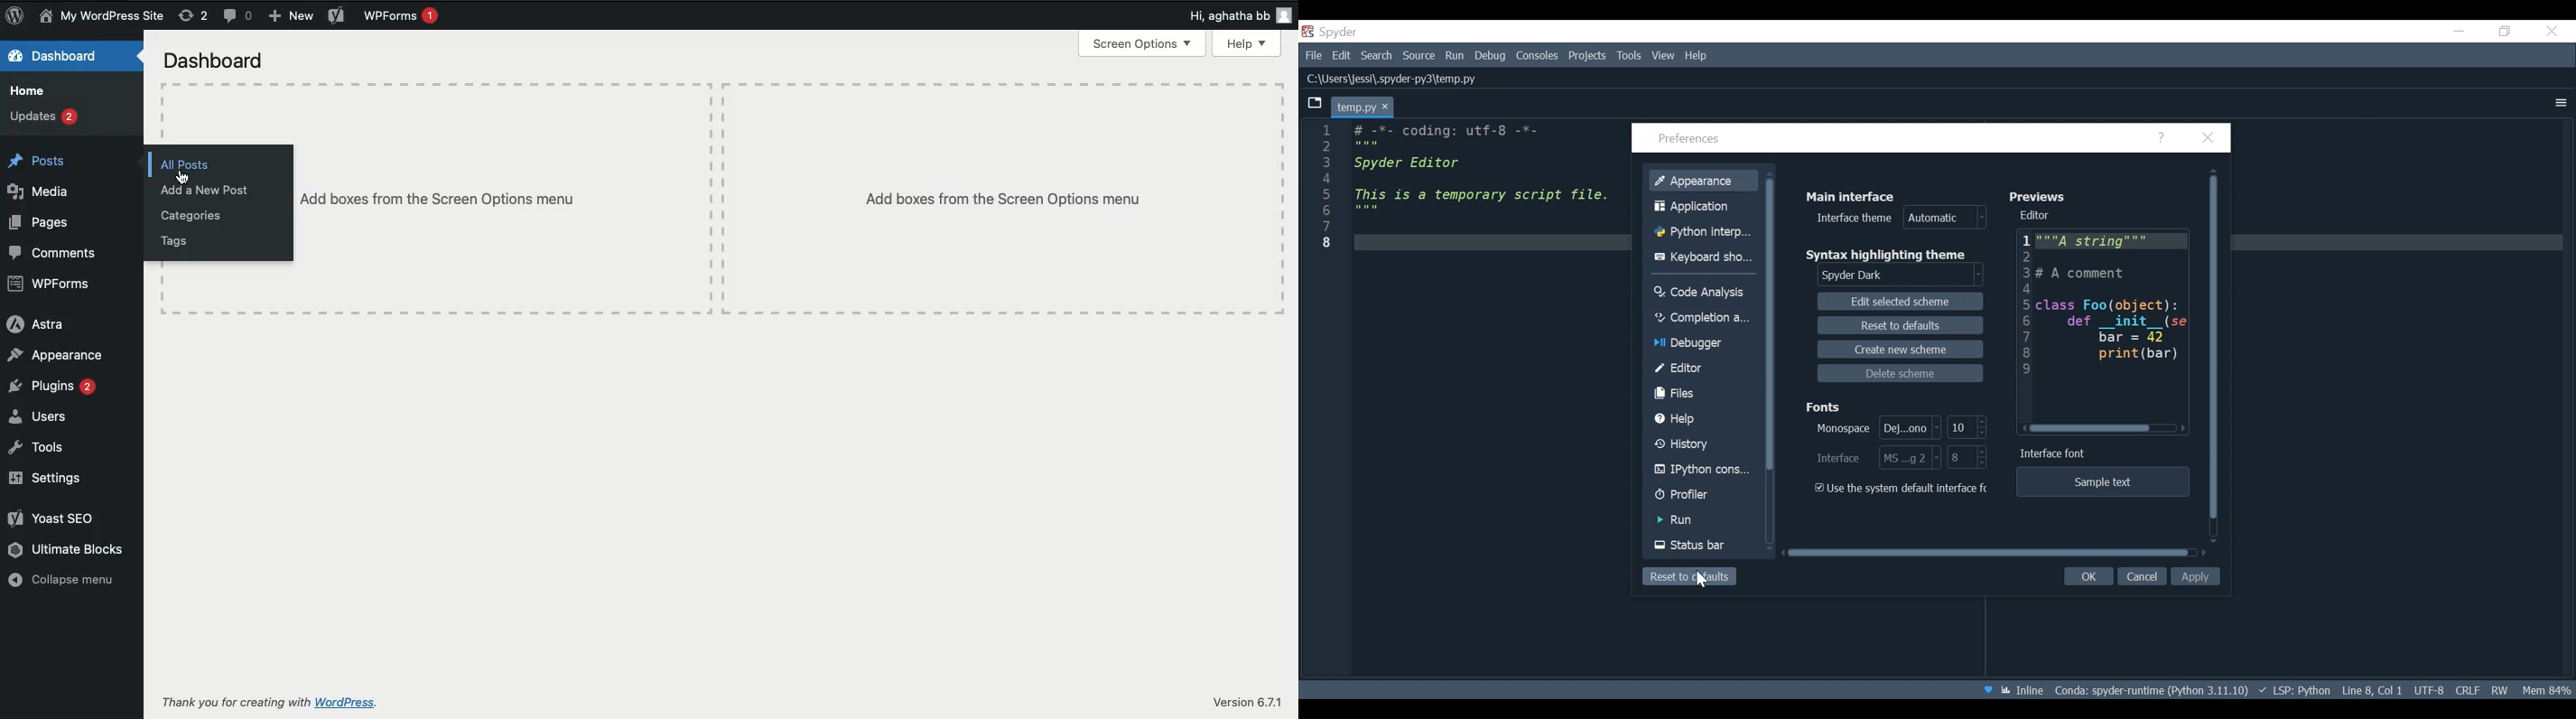  Describe the element at coordinates (1905, 488) in the screenshot. I see `(un)check the system default interface font` at that location.